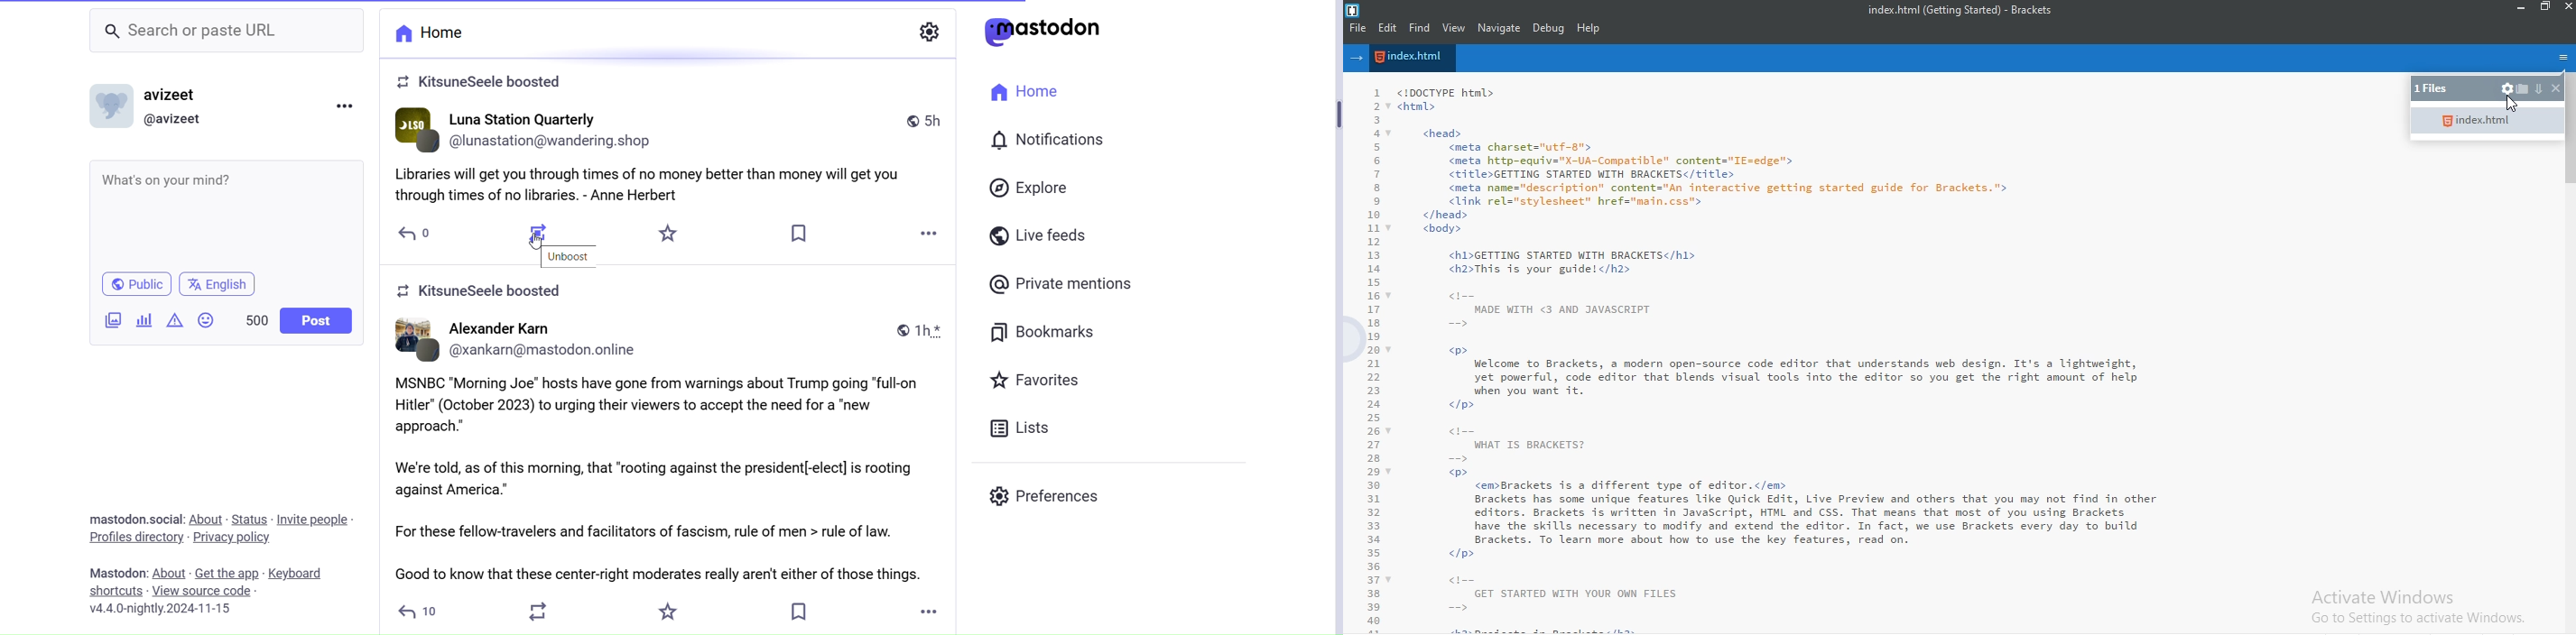  I want to click on Reply, so click(415, 234).